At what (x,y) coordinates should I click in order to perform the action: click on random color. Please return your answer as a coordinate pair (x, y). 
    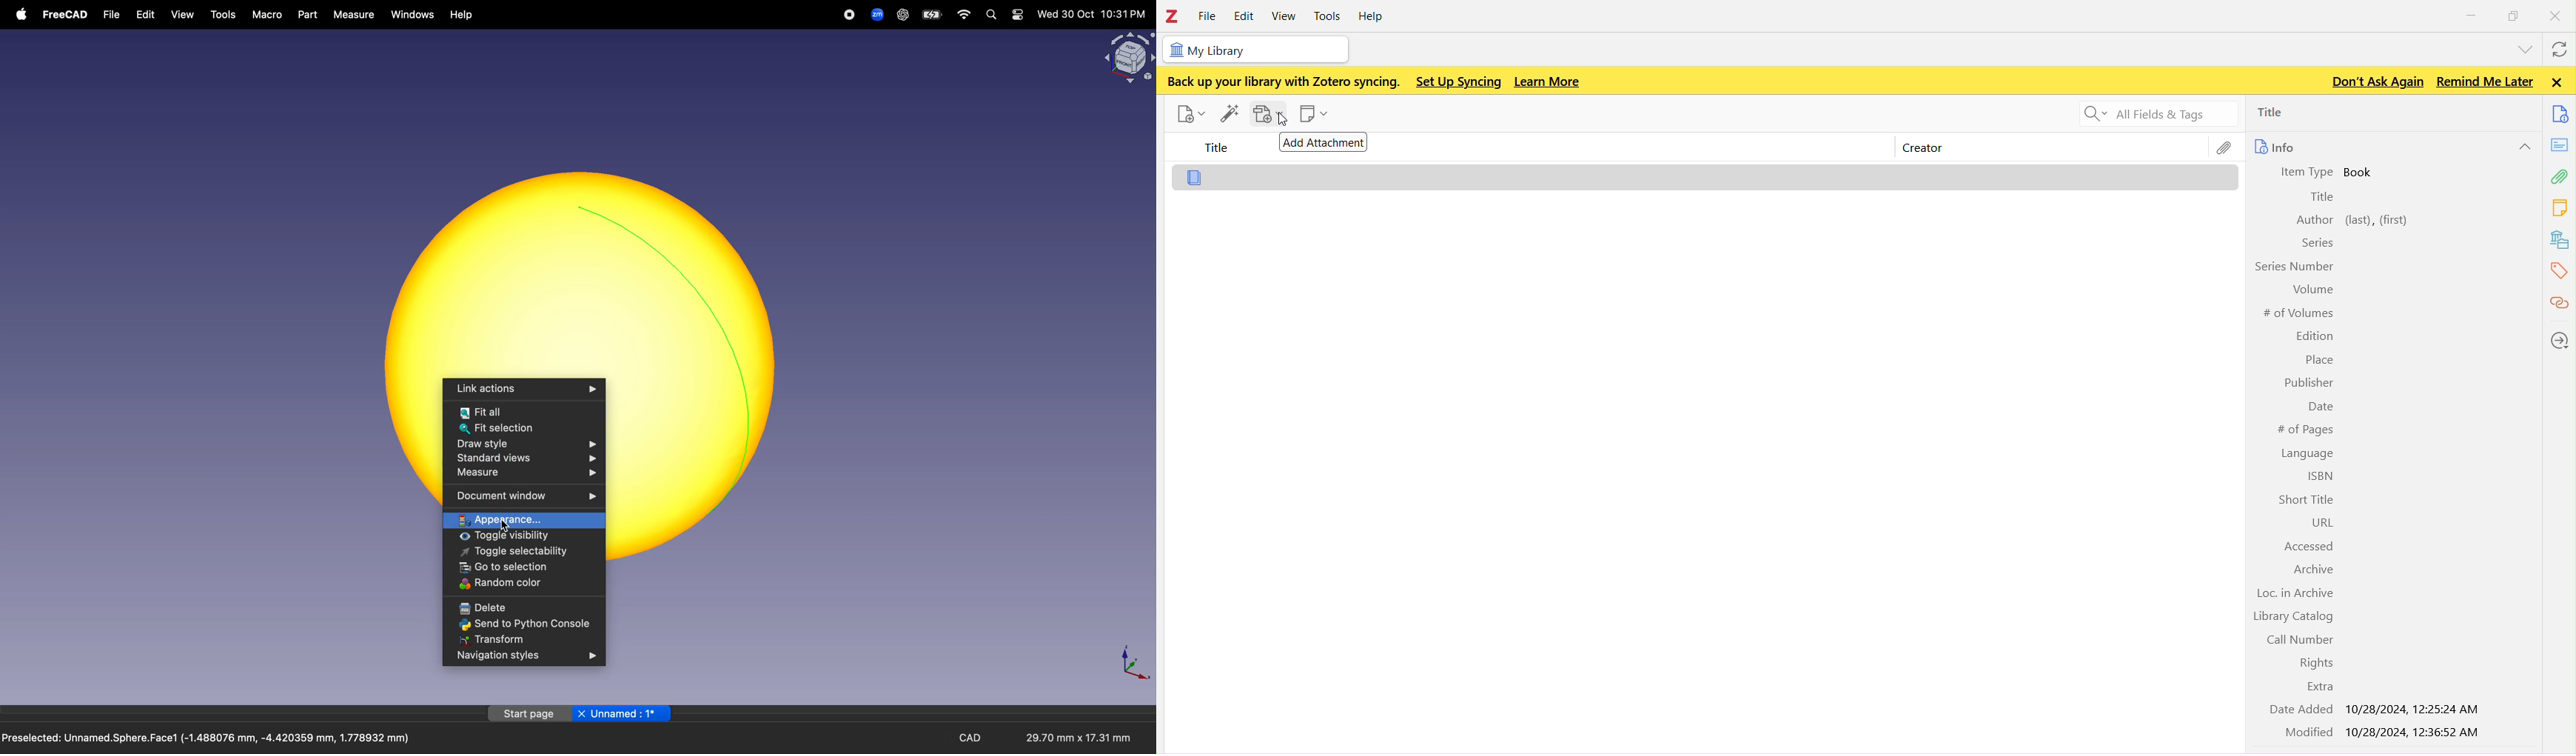
    Looking at the image, I should click on (521, 584).